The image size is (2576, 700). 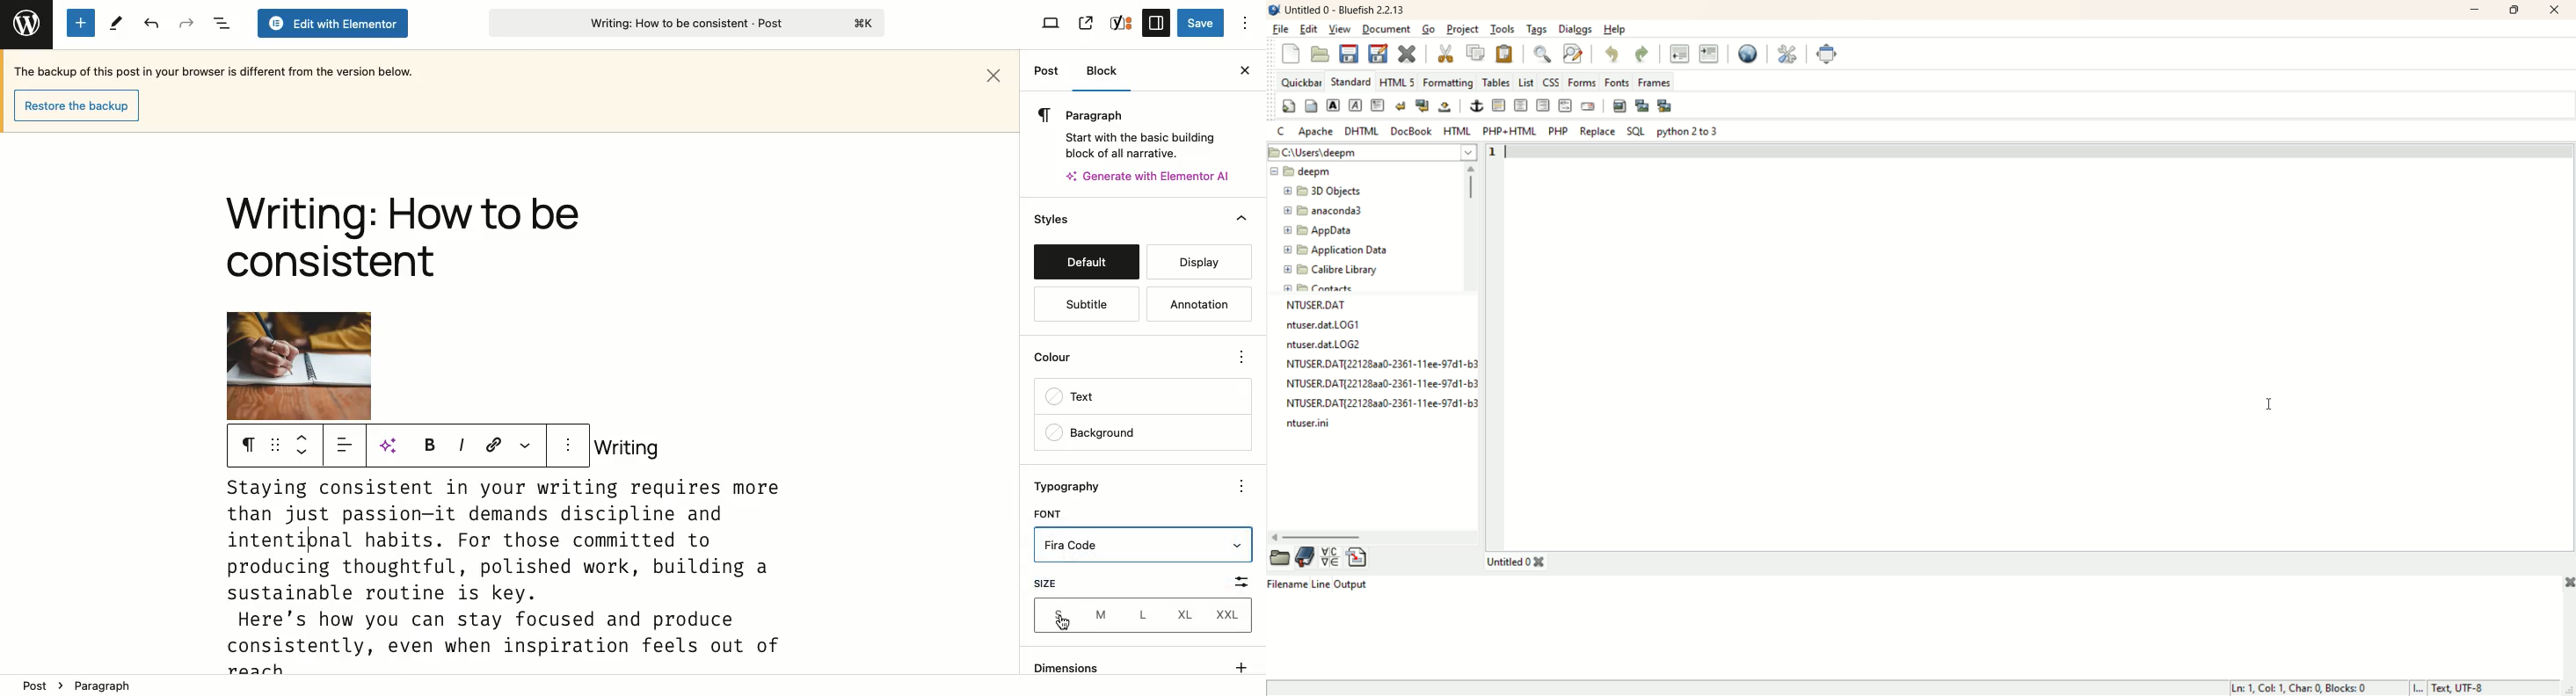 I want to click on Annotation, so click(x=1195, y=303).